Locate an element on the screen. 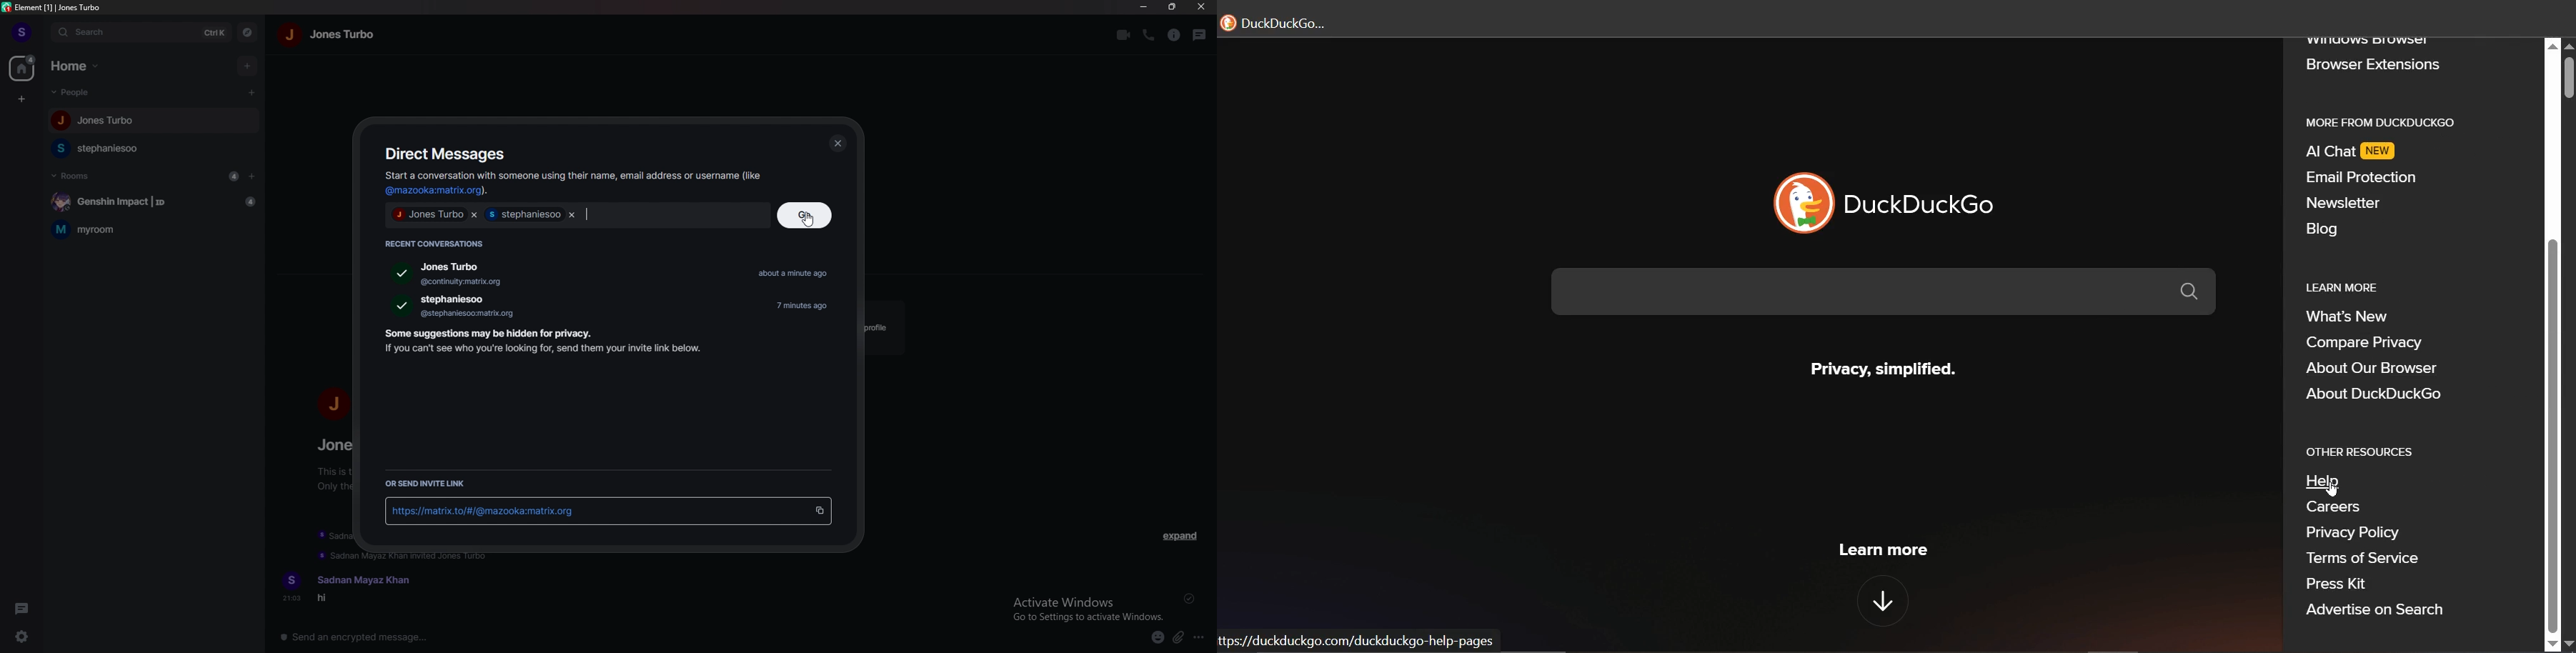  About Our Browser is located at coordinates (2370, 367).